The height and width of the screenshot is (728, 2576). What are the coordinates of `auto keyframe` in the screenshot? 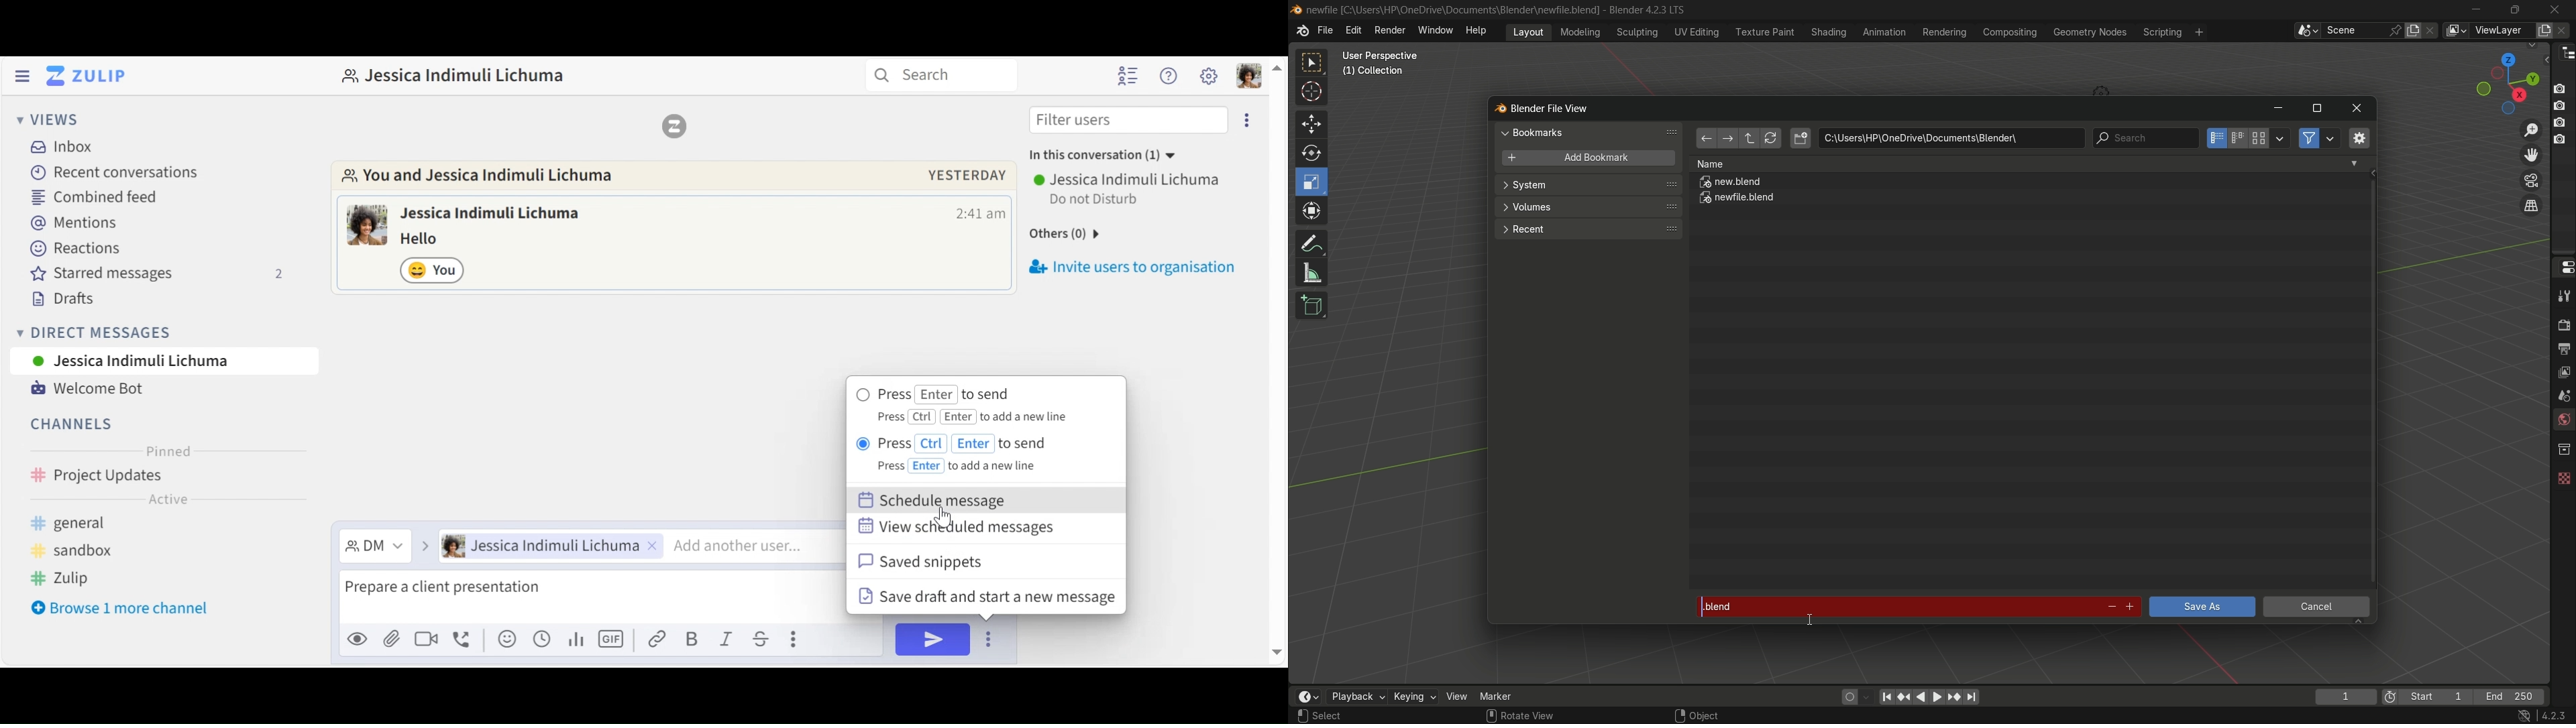 It's located at (1867, 697).